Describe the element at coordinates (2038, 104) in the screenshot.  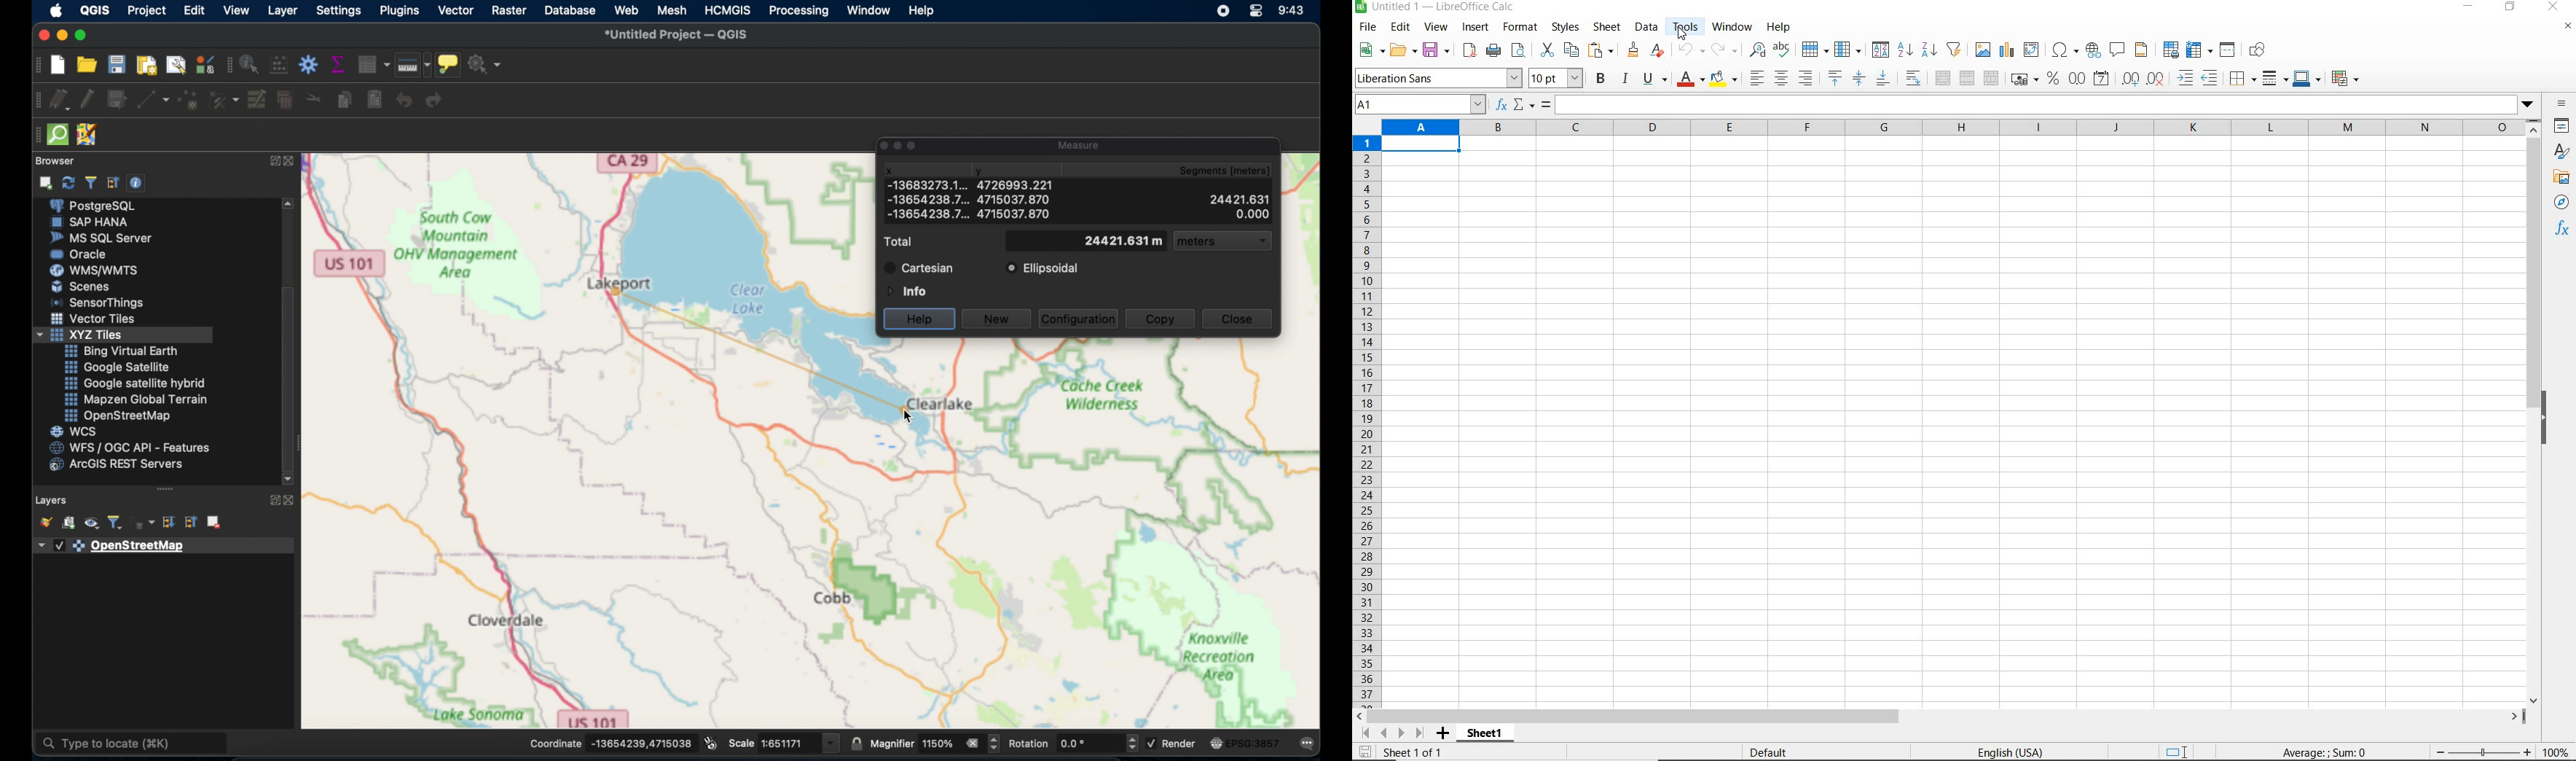
I see `Input line         ` at that location.